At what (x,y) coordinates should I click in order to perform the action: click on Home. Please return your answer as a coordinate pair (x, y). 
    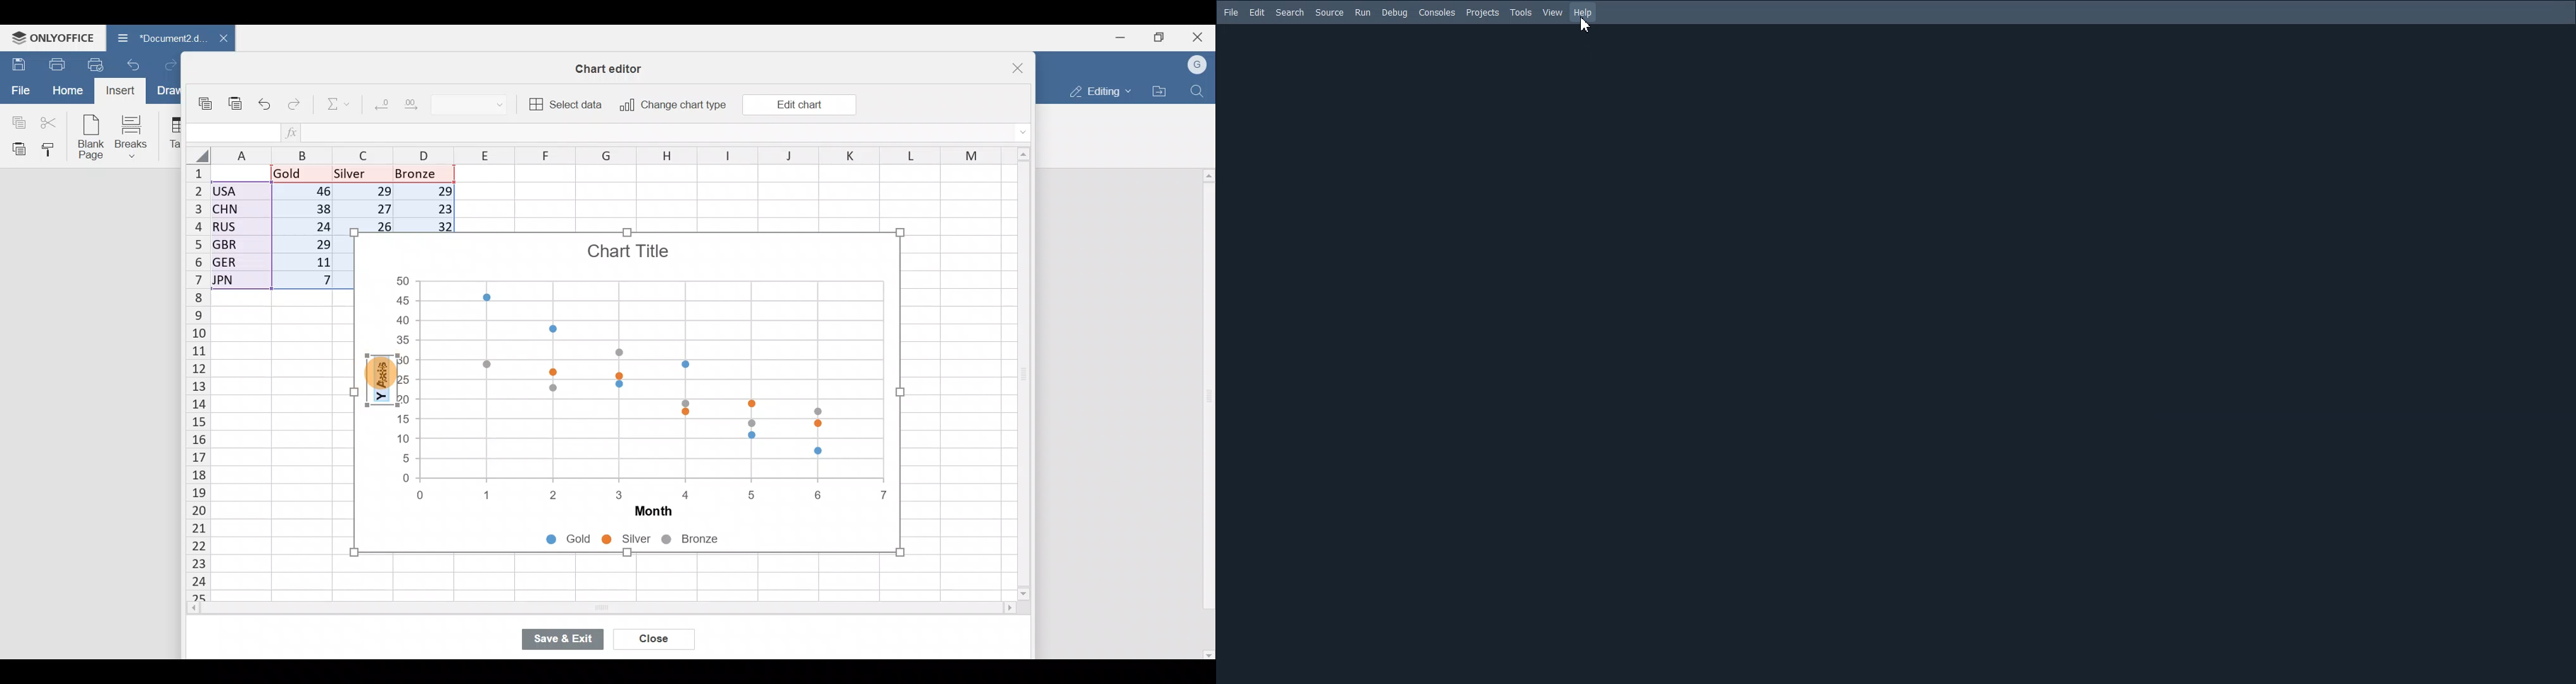
    Looking at the image, I should click on (64, 91).